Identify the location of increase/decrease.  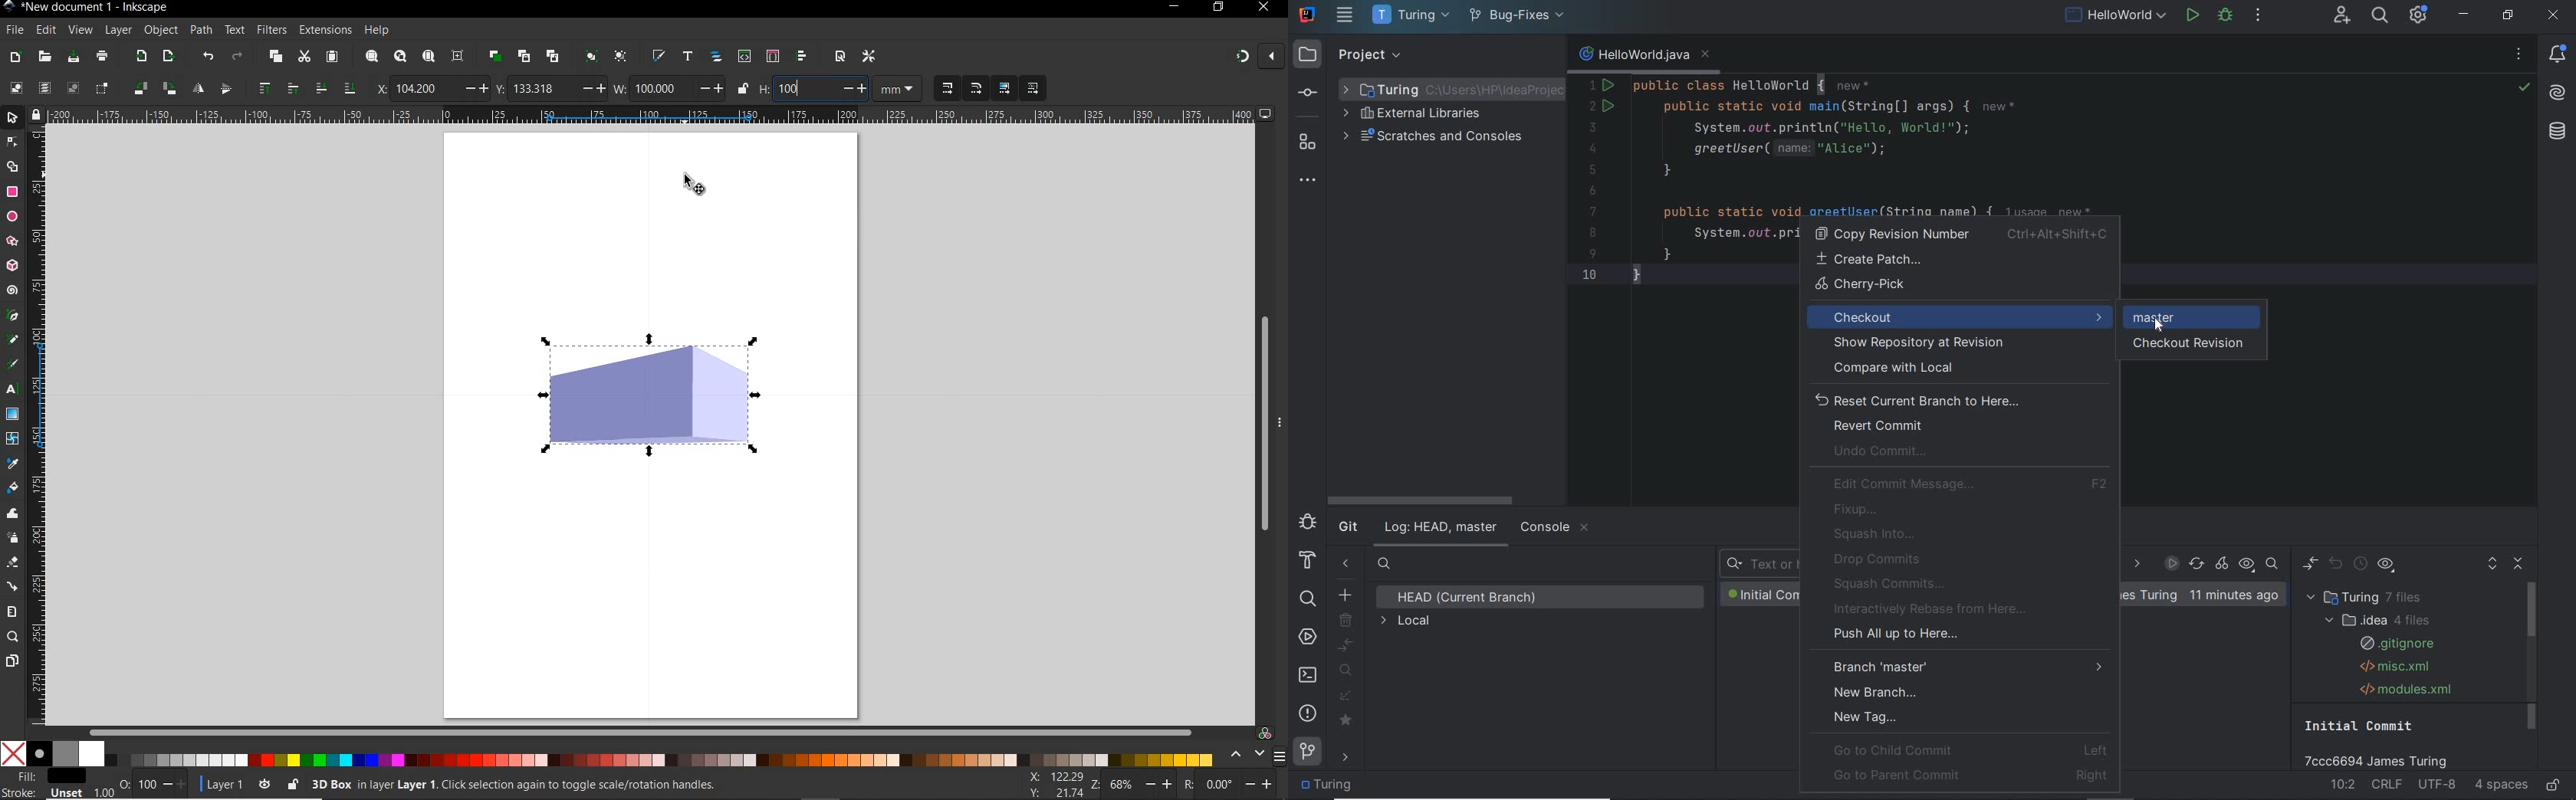
(475, 88).